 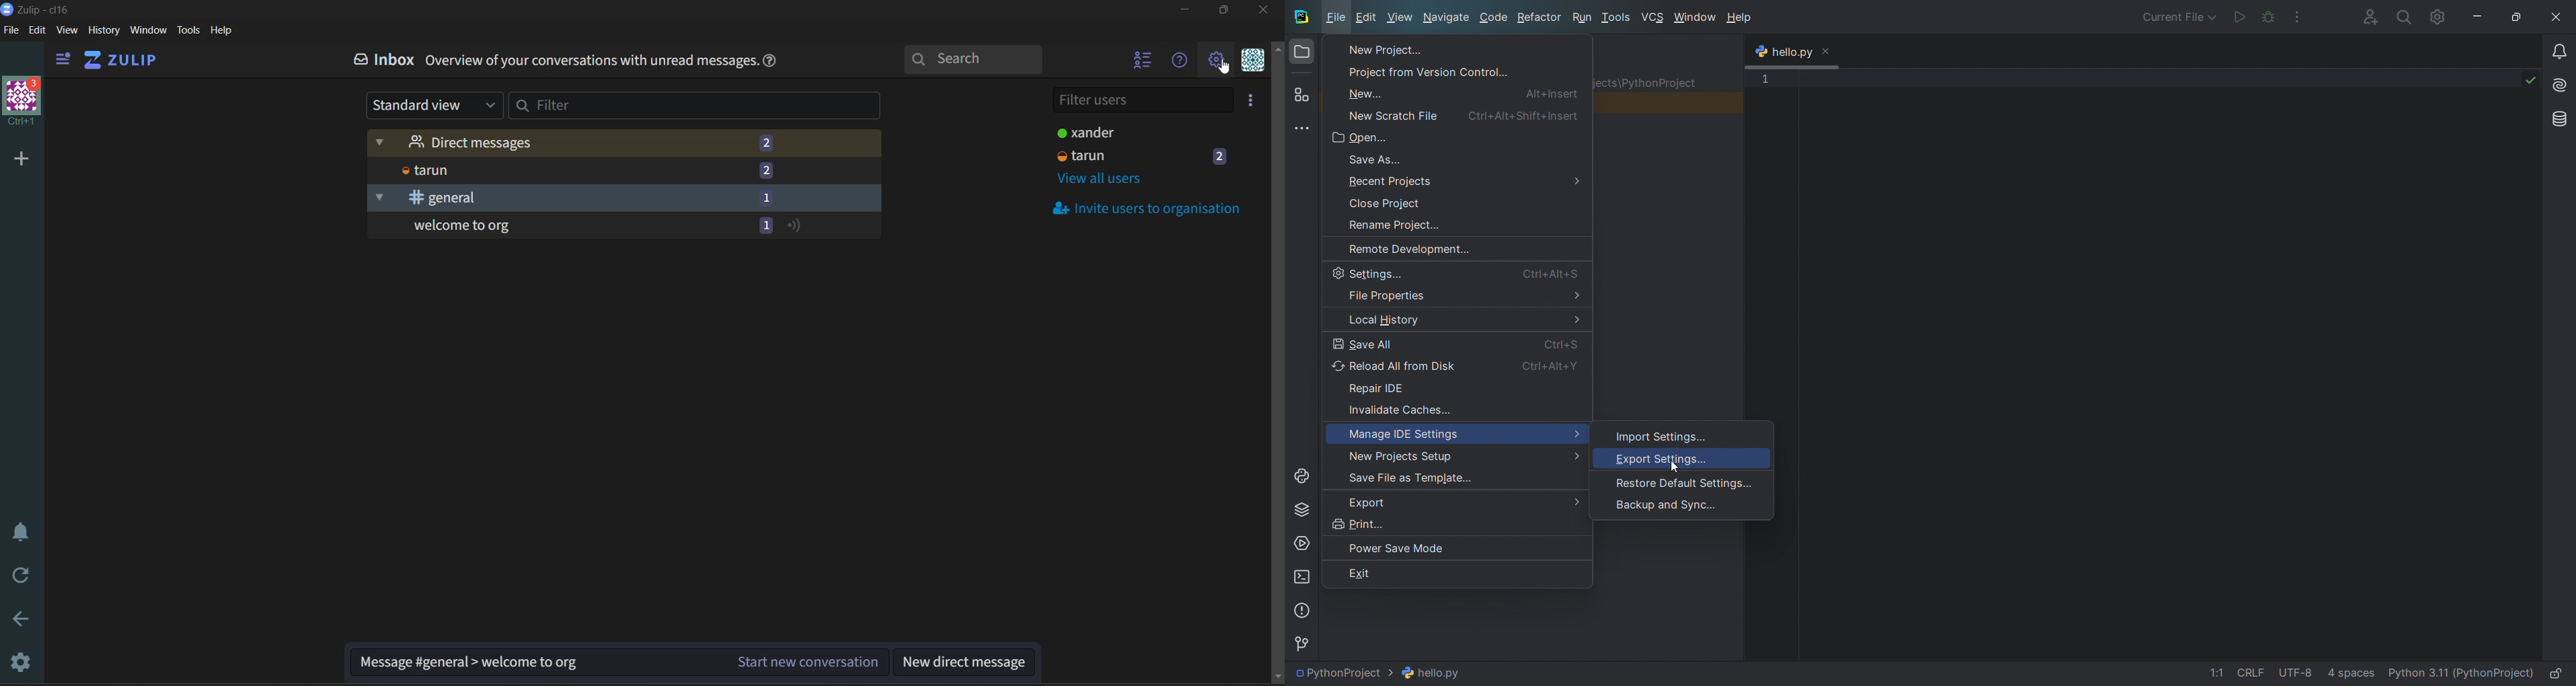 I want to click on enable do not disturb, so click(x=19, y=530).